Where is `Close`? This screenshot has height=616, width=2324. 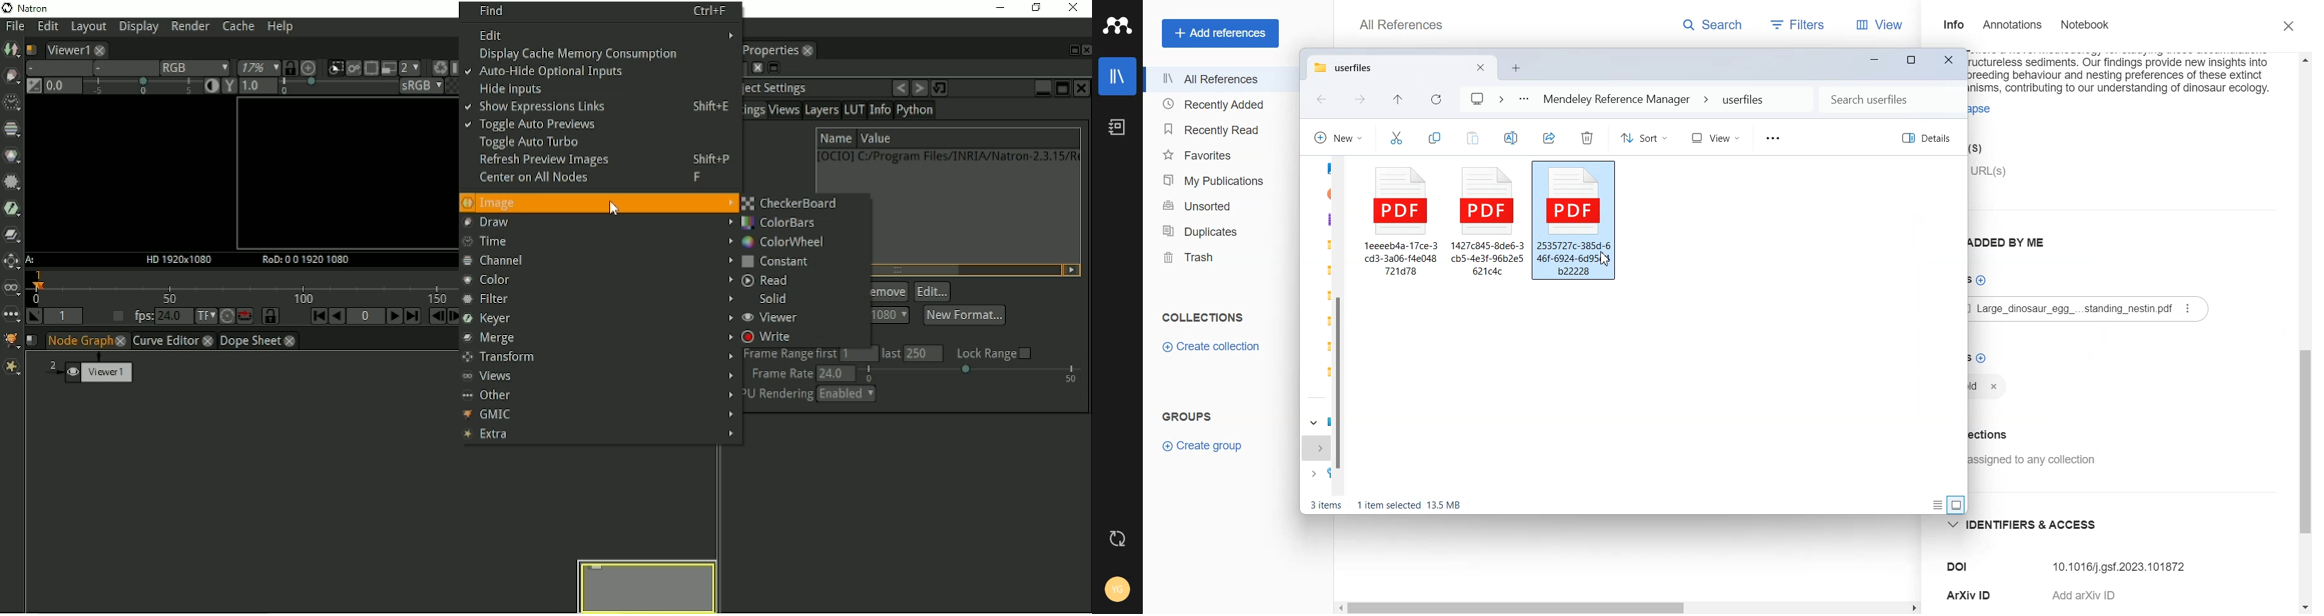 Close is located at coordinates (2291, 27).